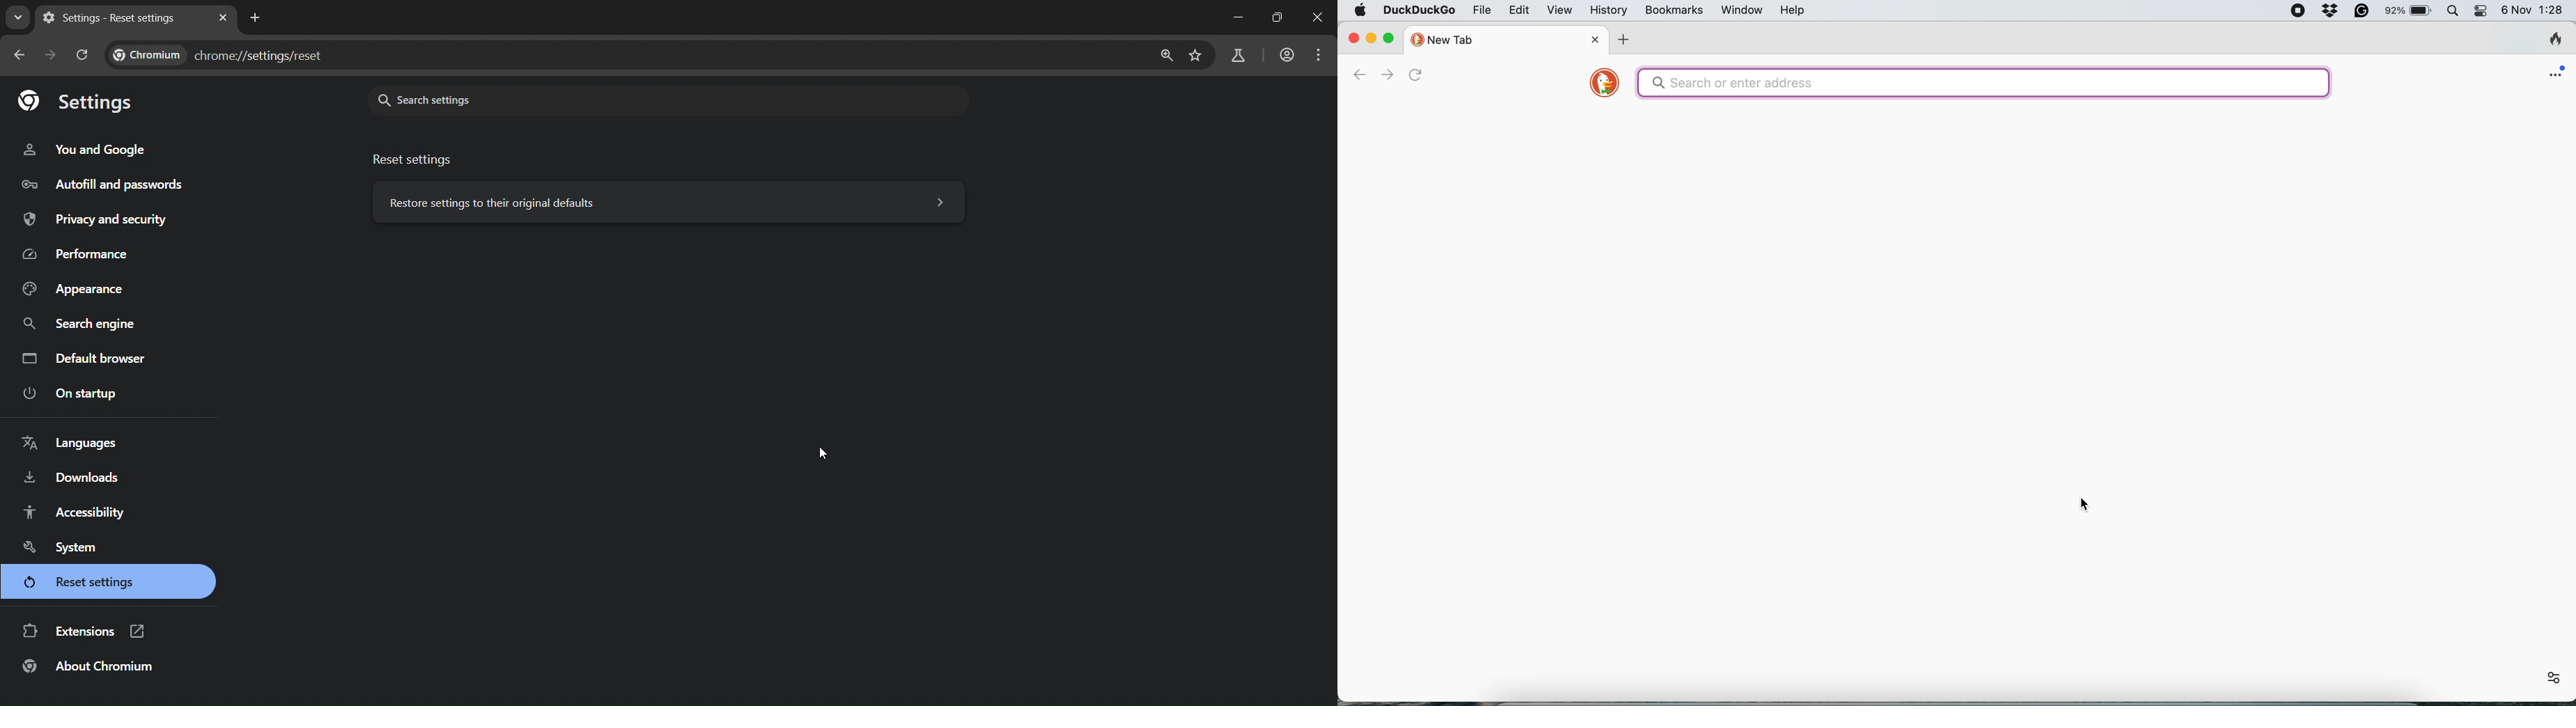  I want to click on privacy and security, so click(99, 219).